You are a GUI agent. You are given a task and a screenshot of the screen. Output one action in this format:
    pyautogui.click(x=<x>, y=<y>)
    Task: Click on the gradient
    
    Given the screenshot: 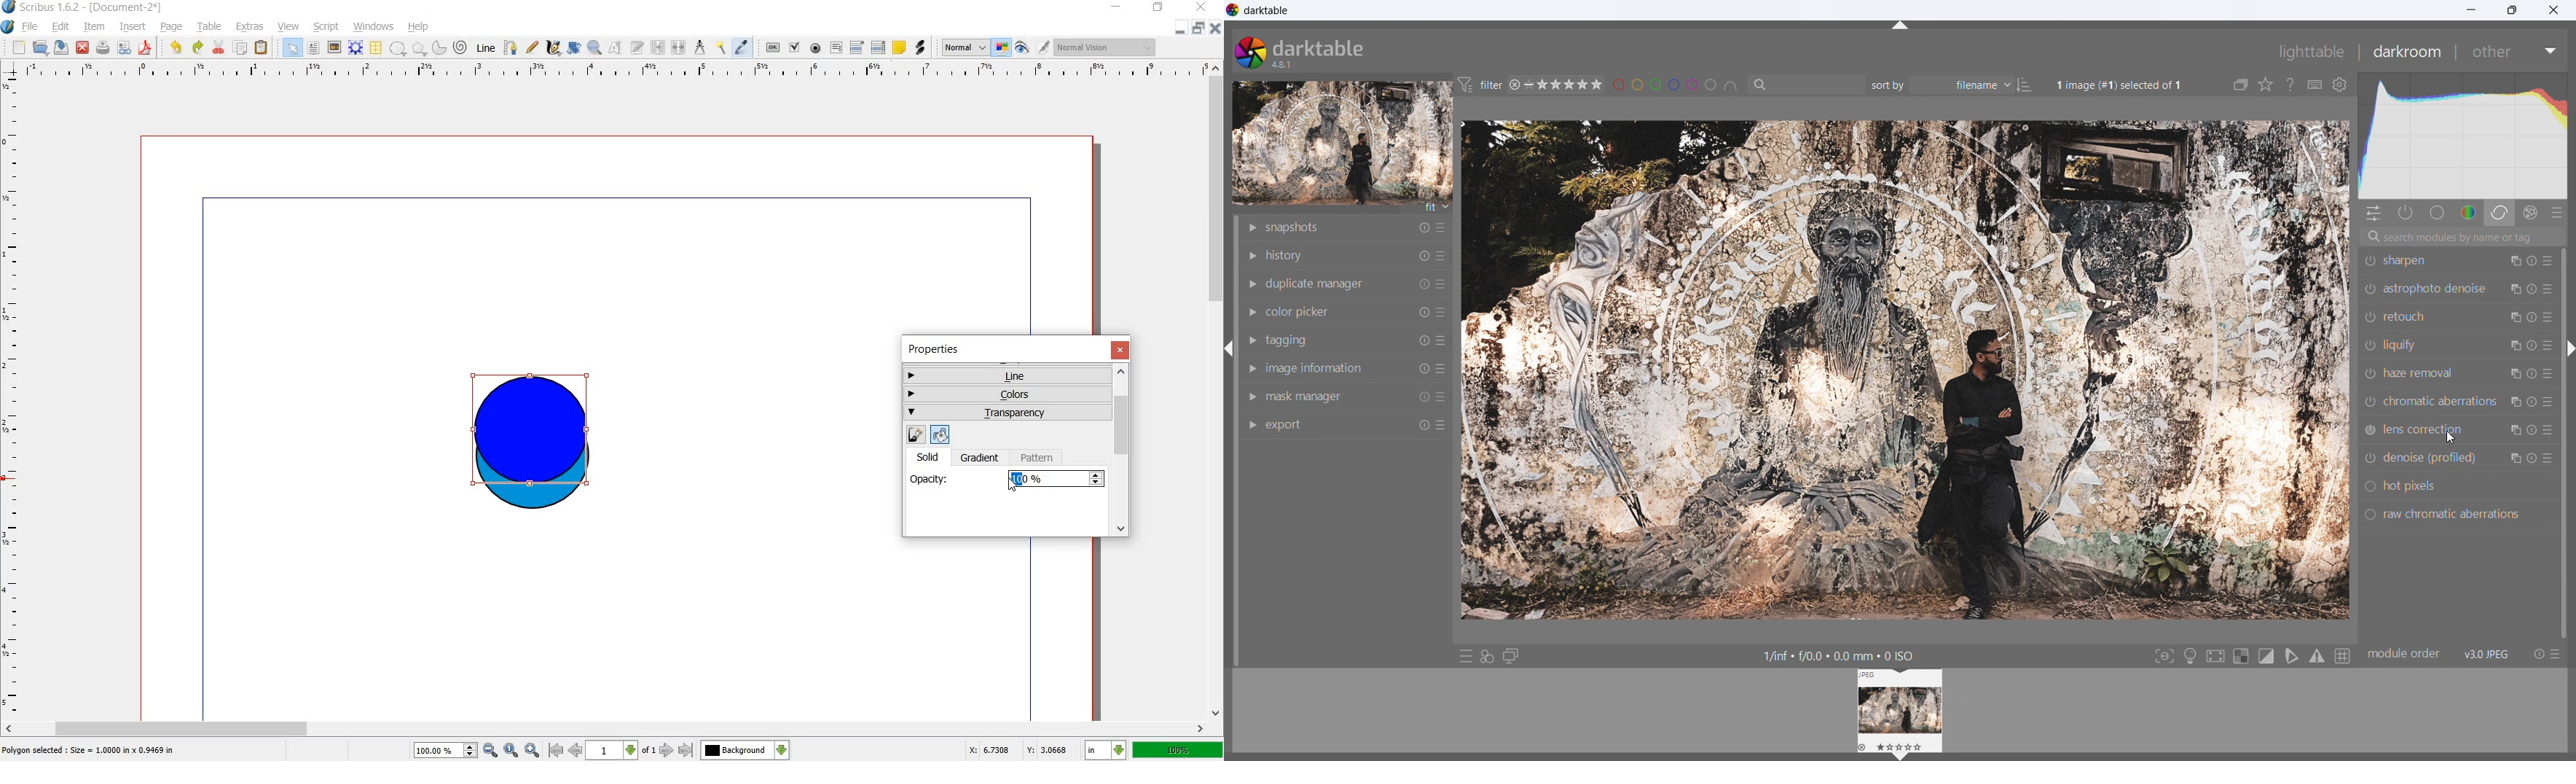 What is the action you would take?
    pyautogui.click(x=981, y=458)
    